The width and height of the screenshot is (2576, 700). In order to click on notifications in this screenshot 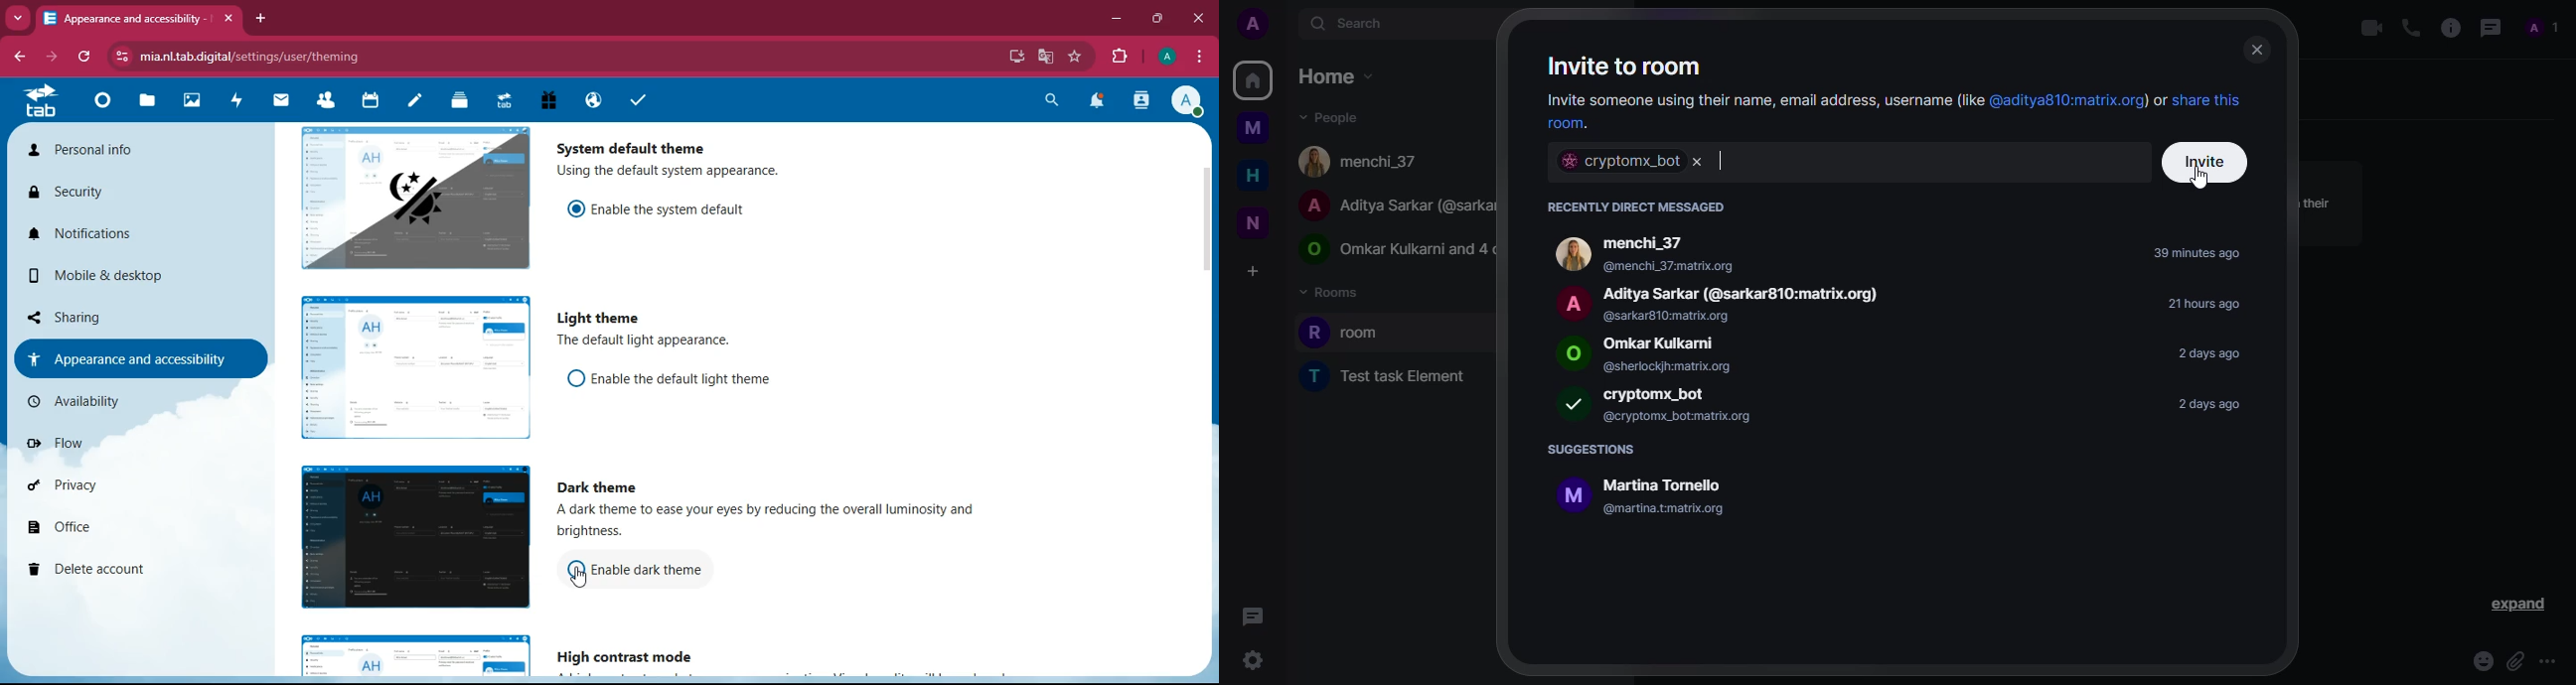, I will do `click(112, 241)`.